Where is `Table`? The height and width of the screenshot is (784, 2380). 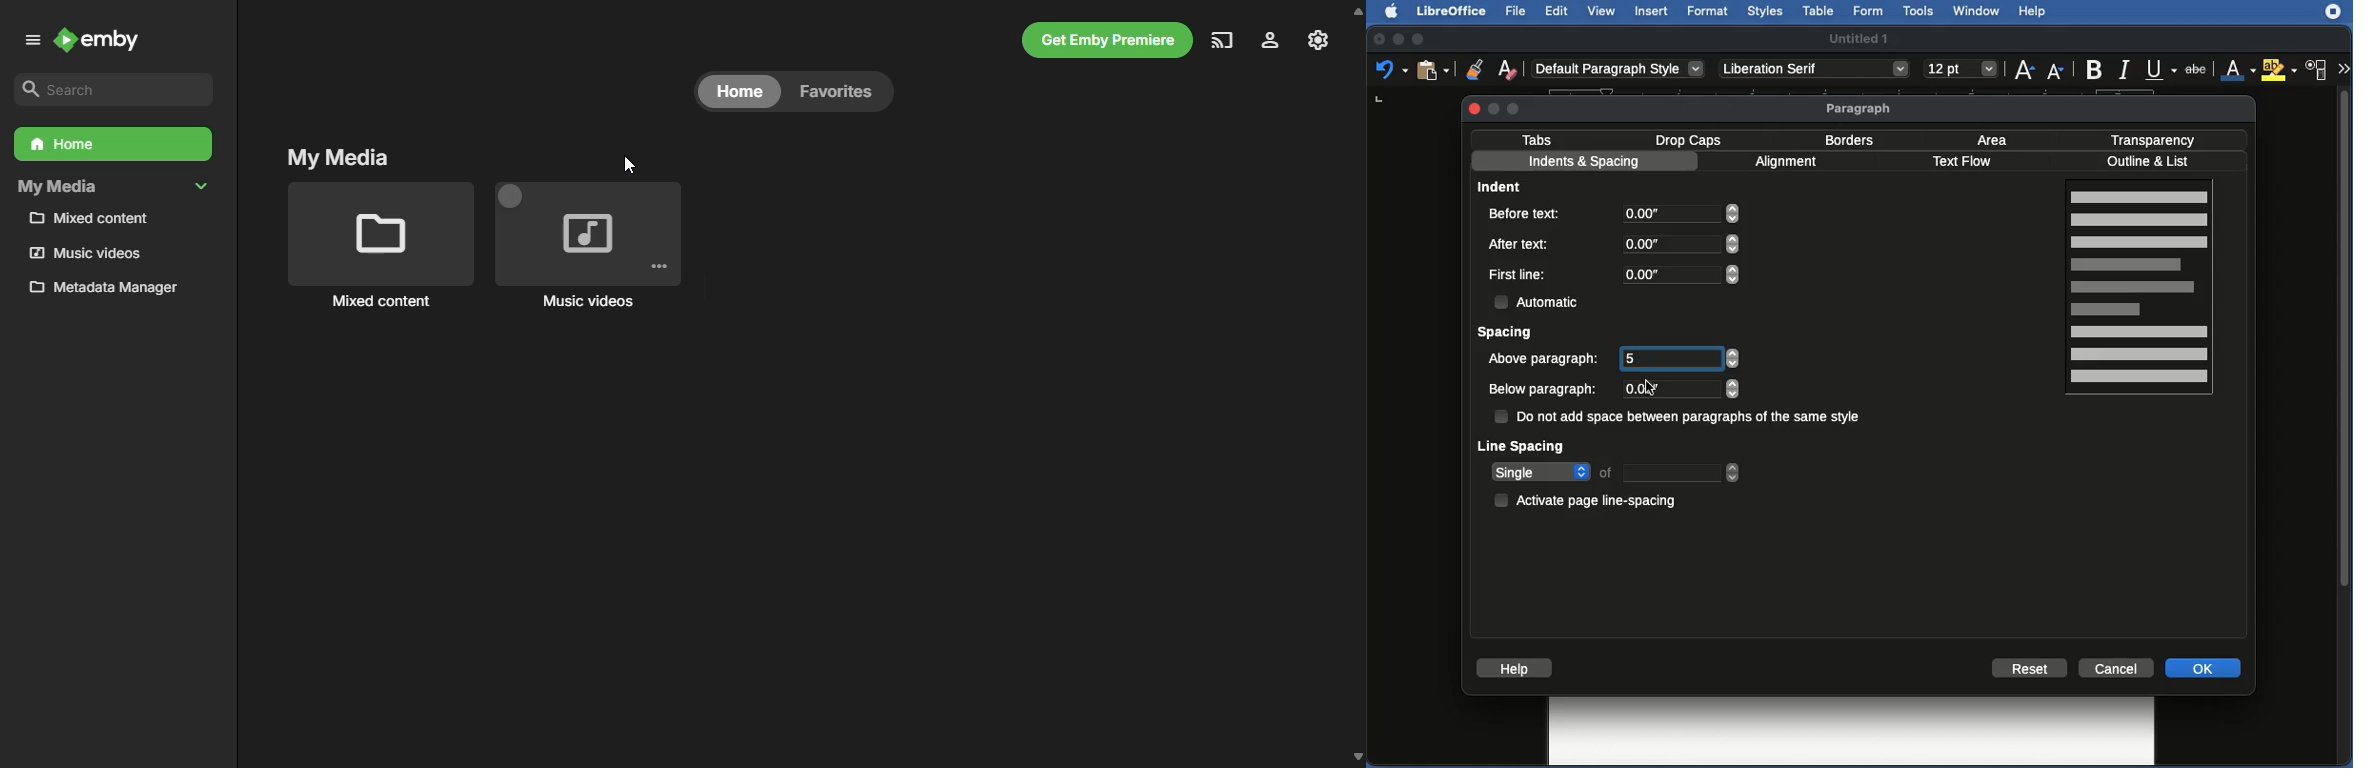 Table is located at coordinates (1819, 11).